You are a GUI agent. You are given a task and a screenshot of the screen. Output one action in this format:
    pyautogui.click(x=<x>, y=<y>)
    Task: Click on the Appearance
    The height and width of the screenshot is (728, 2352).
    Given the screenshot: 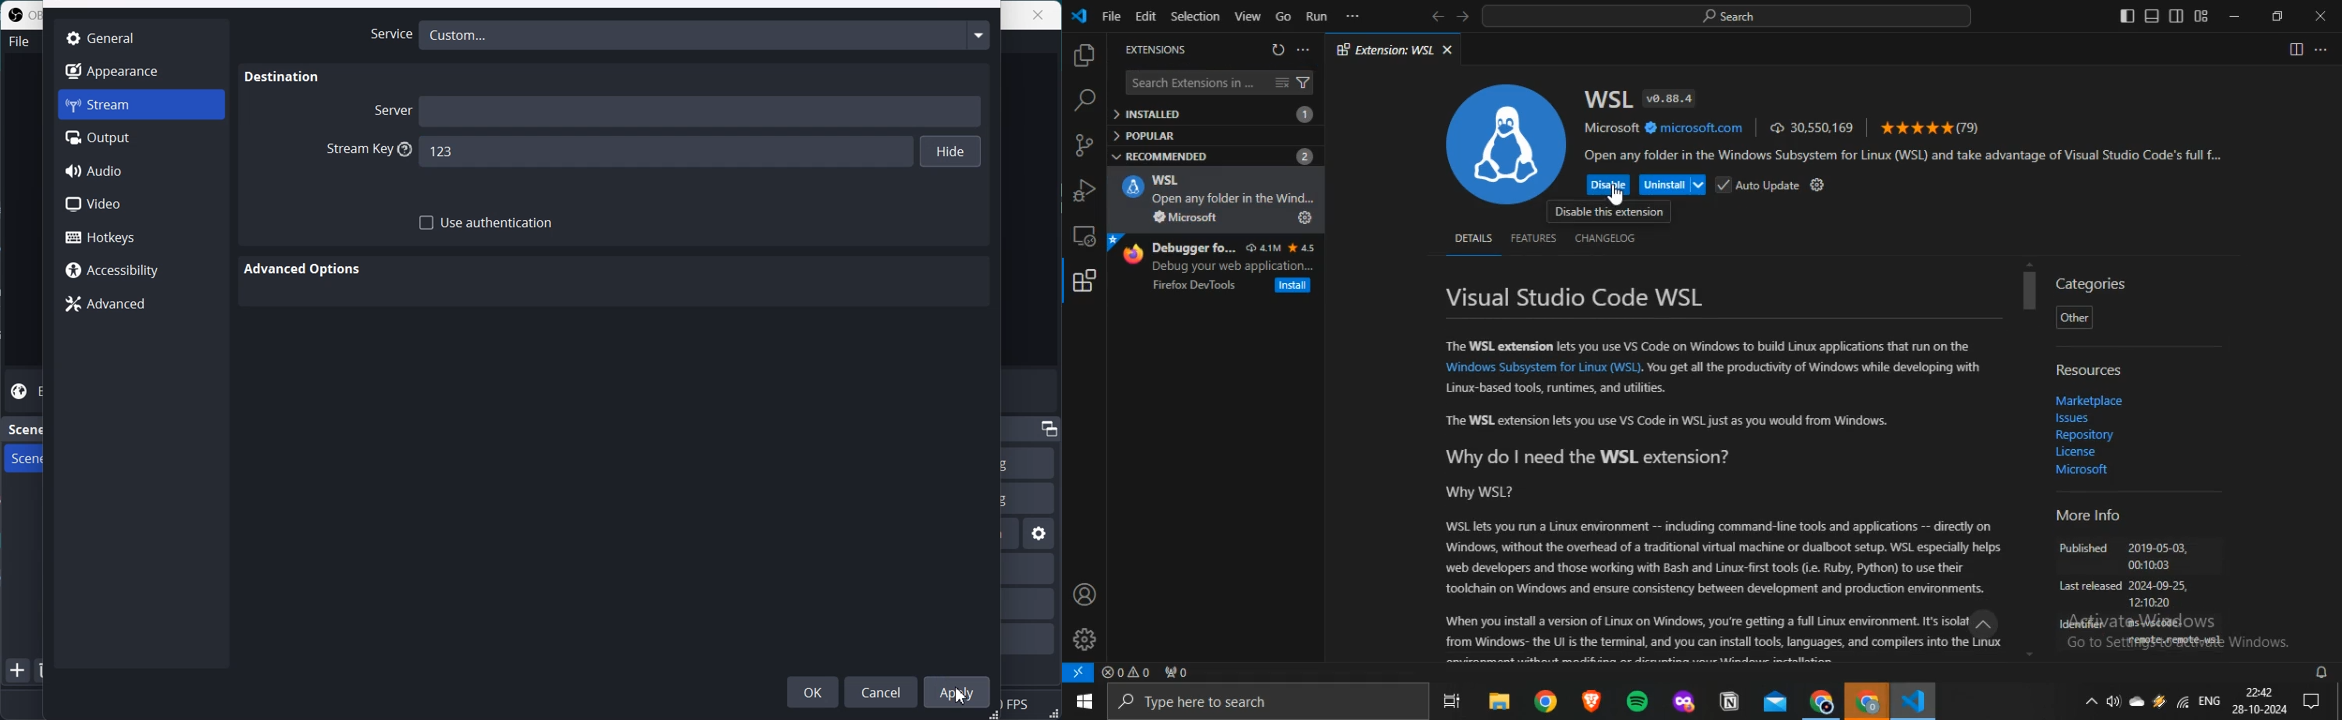 What is the action you would take?
    pyautogui.click(x=141, y=70)
    